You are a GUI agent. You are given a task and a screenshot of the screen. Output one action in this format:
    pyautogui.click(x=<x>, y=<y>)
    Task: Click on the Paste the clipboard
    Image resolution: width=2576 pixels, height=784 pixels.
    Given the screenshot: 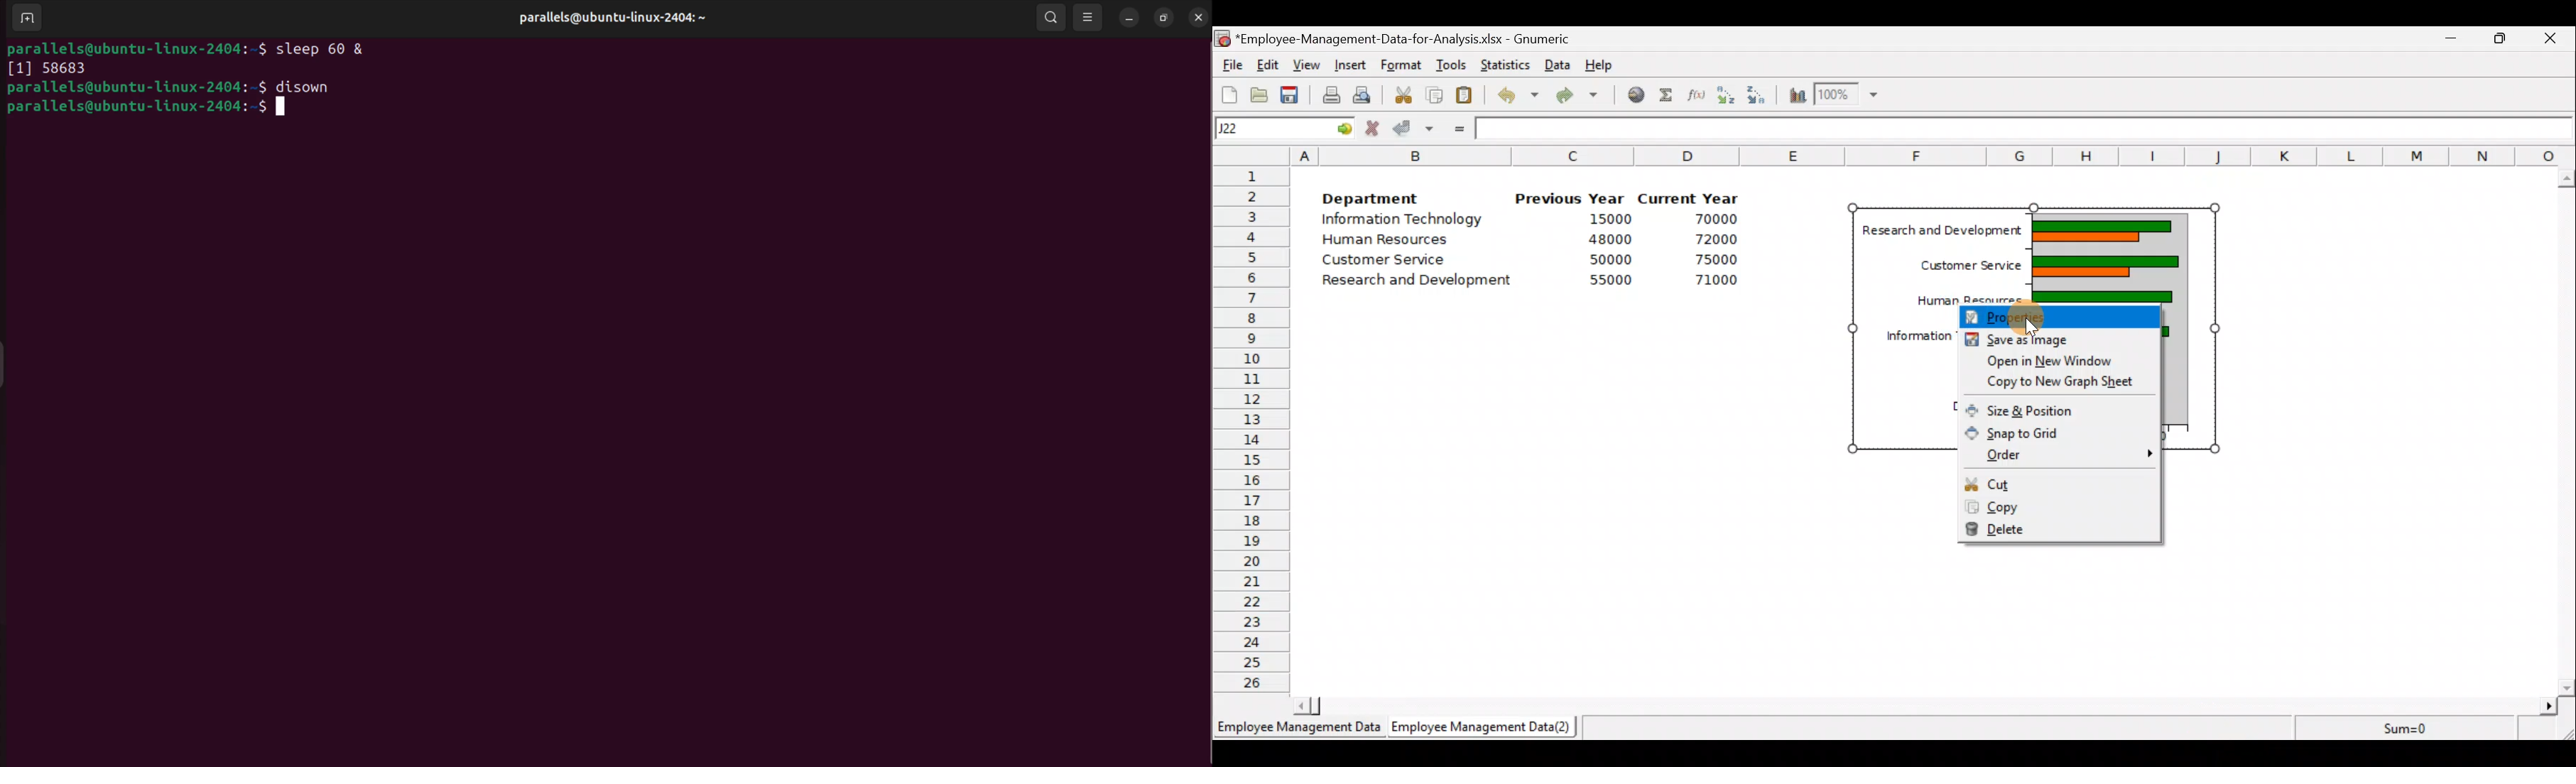 What is the action you would take?
    pyautogui.click(x=1468, y=97)
    